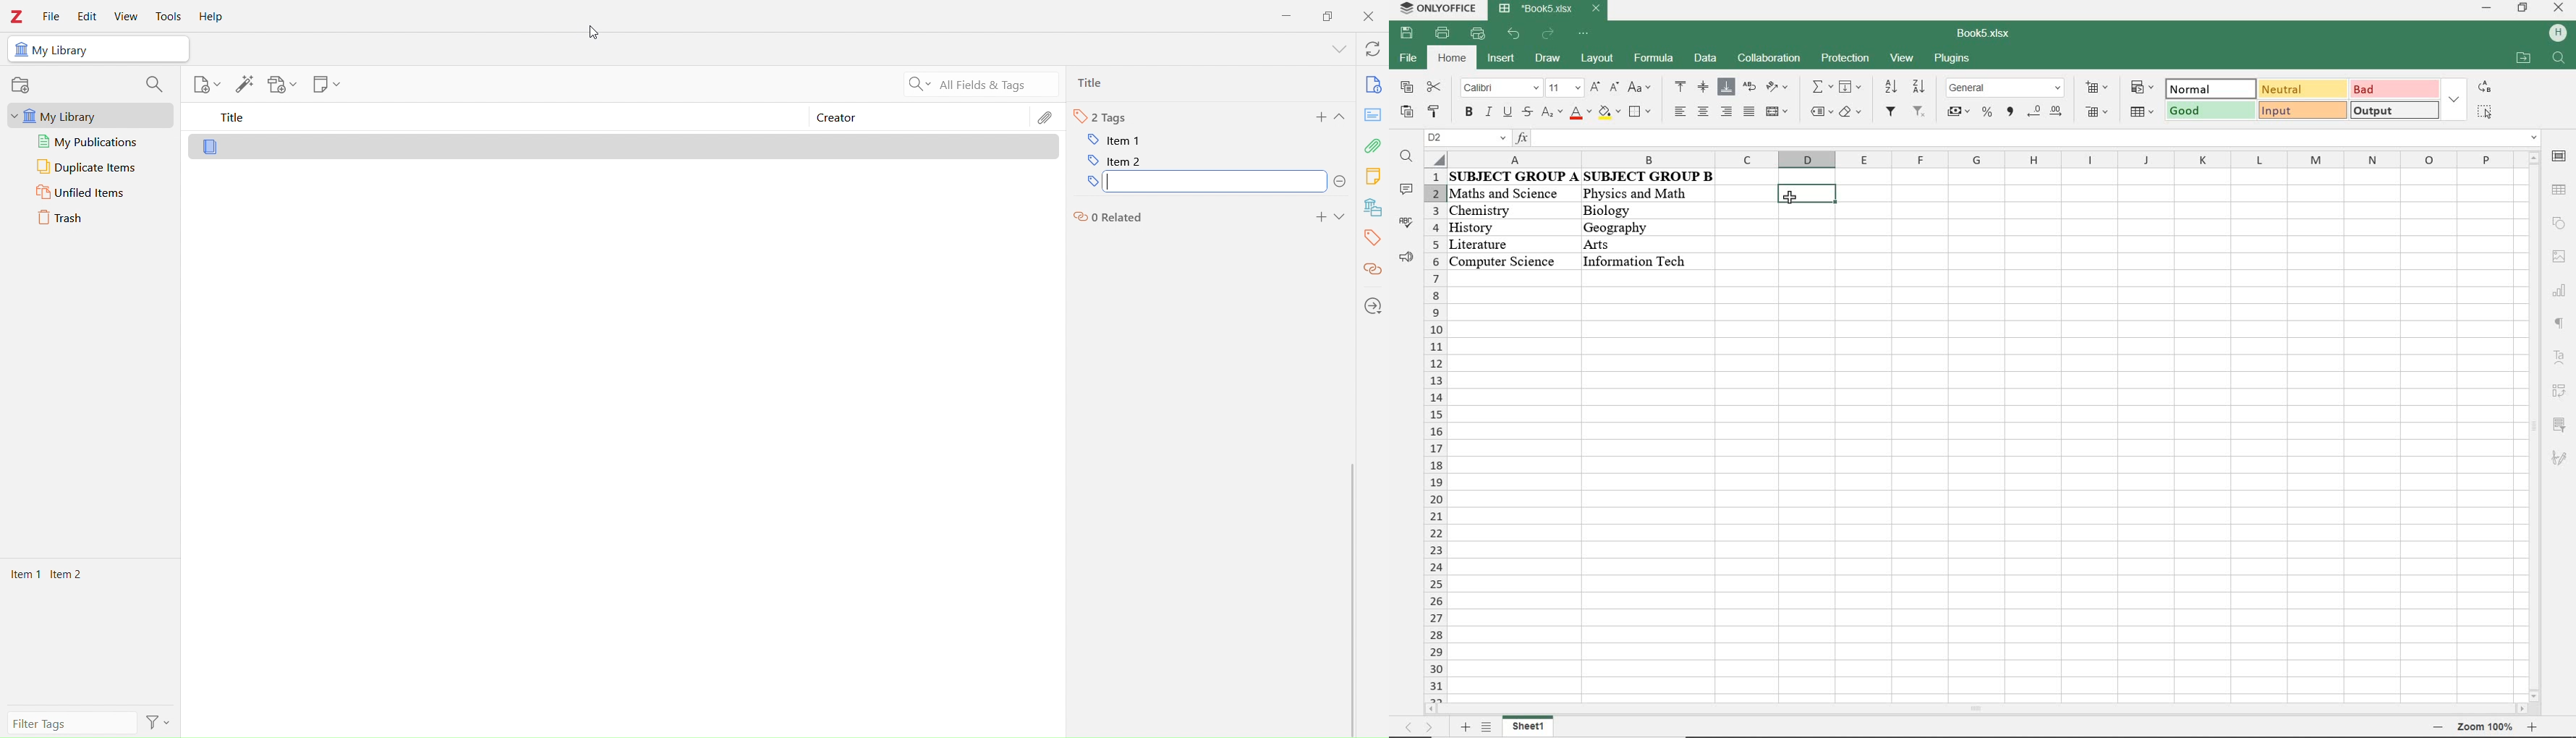  I want to click on sort descending, so click(1919, 87).